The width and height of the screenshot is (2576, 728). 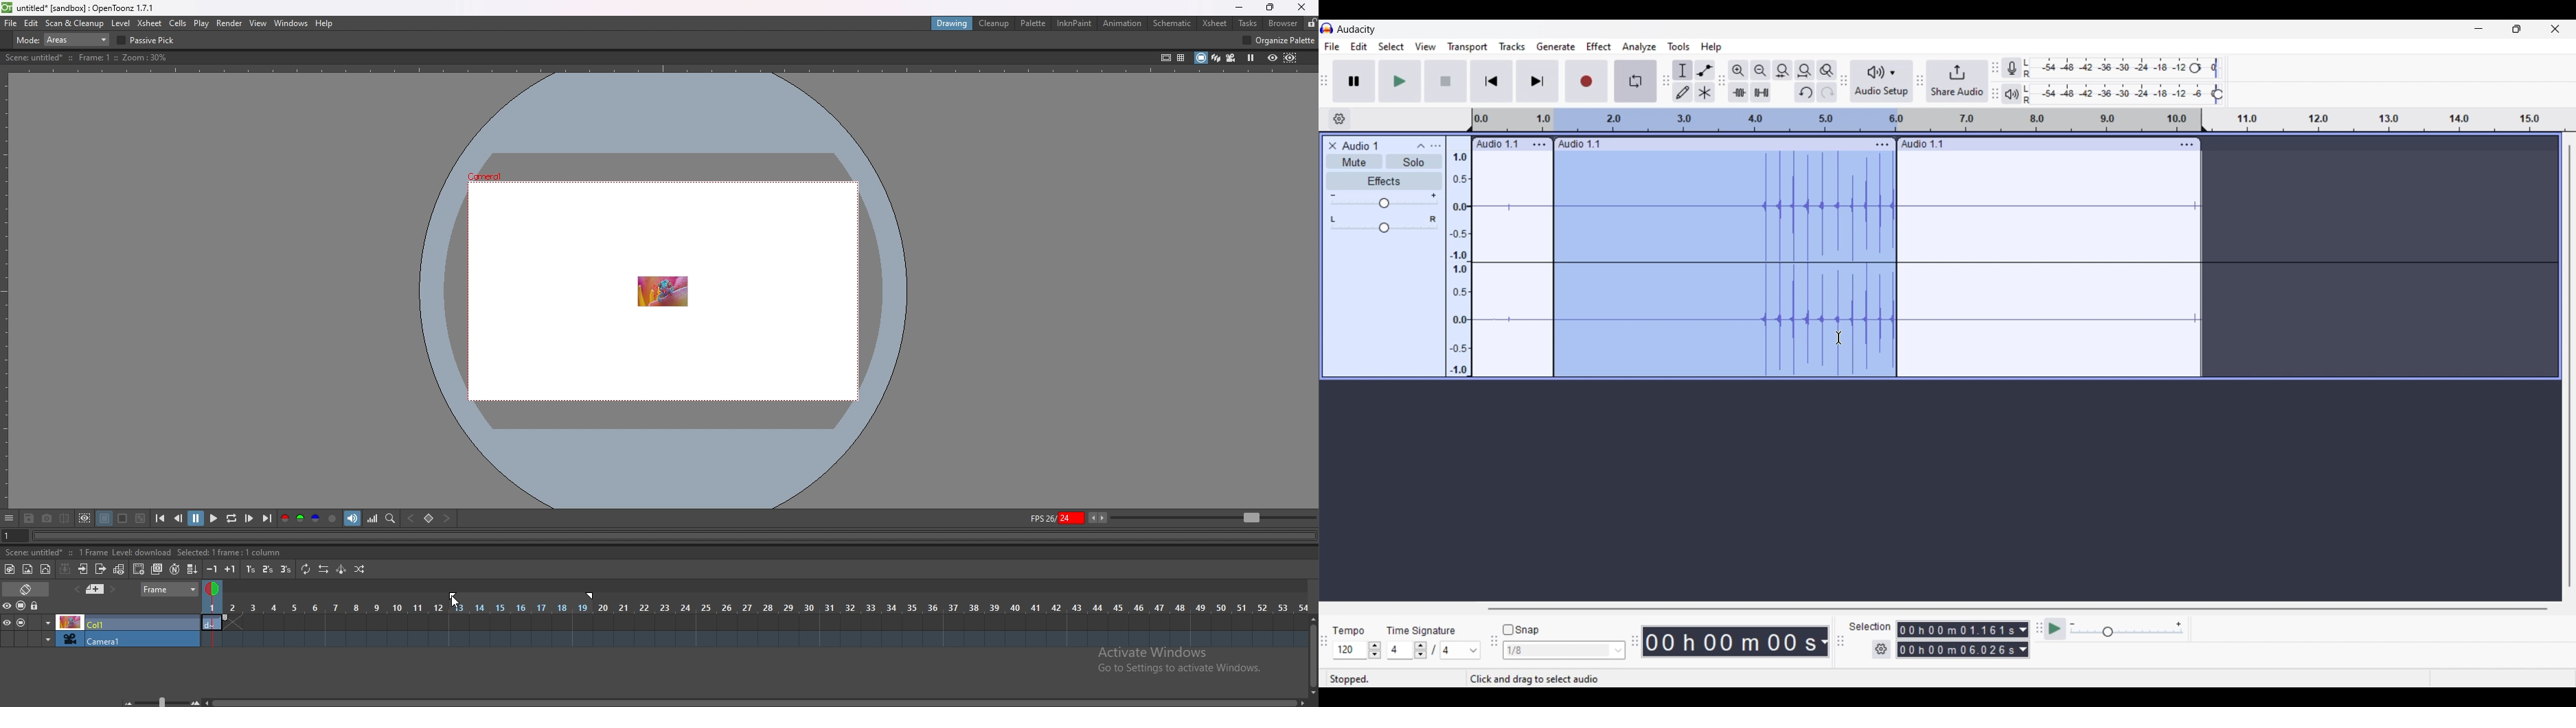 What do you see at coordinates (1351, 650) in the screenshot?
I see `Type in tempo` at bounding box center [1351, 650].